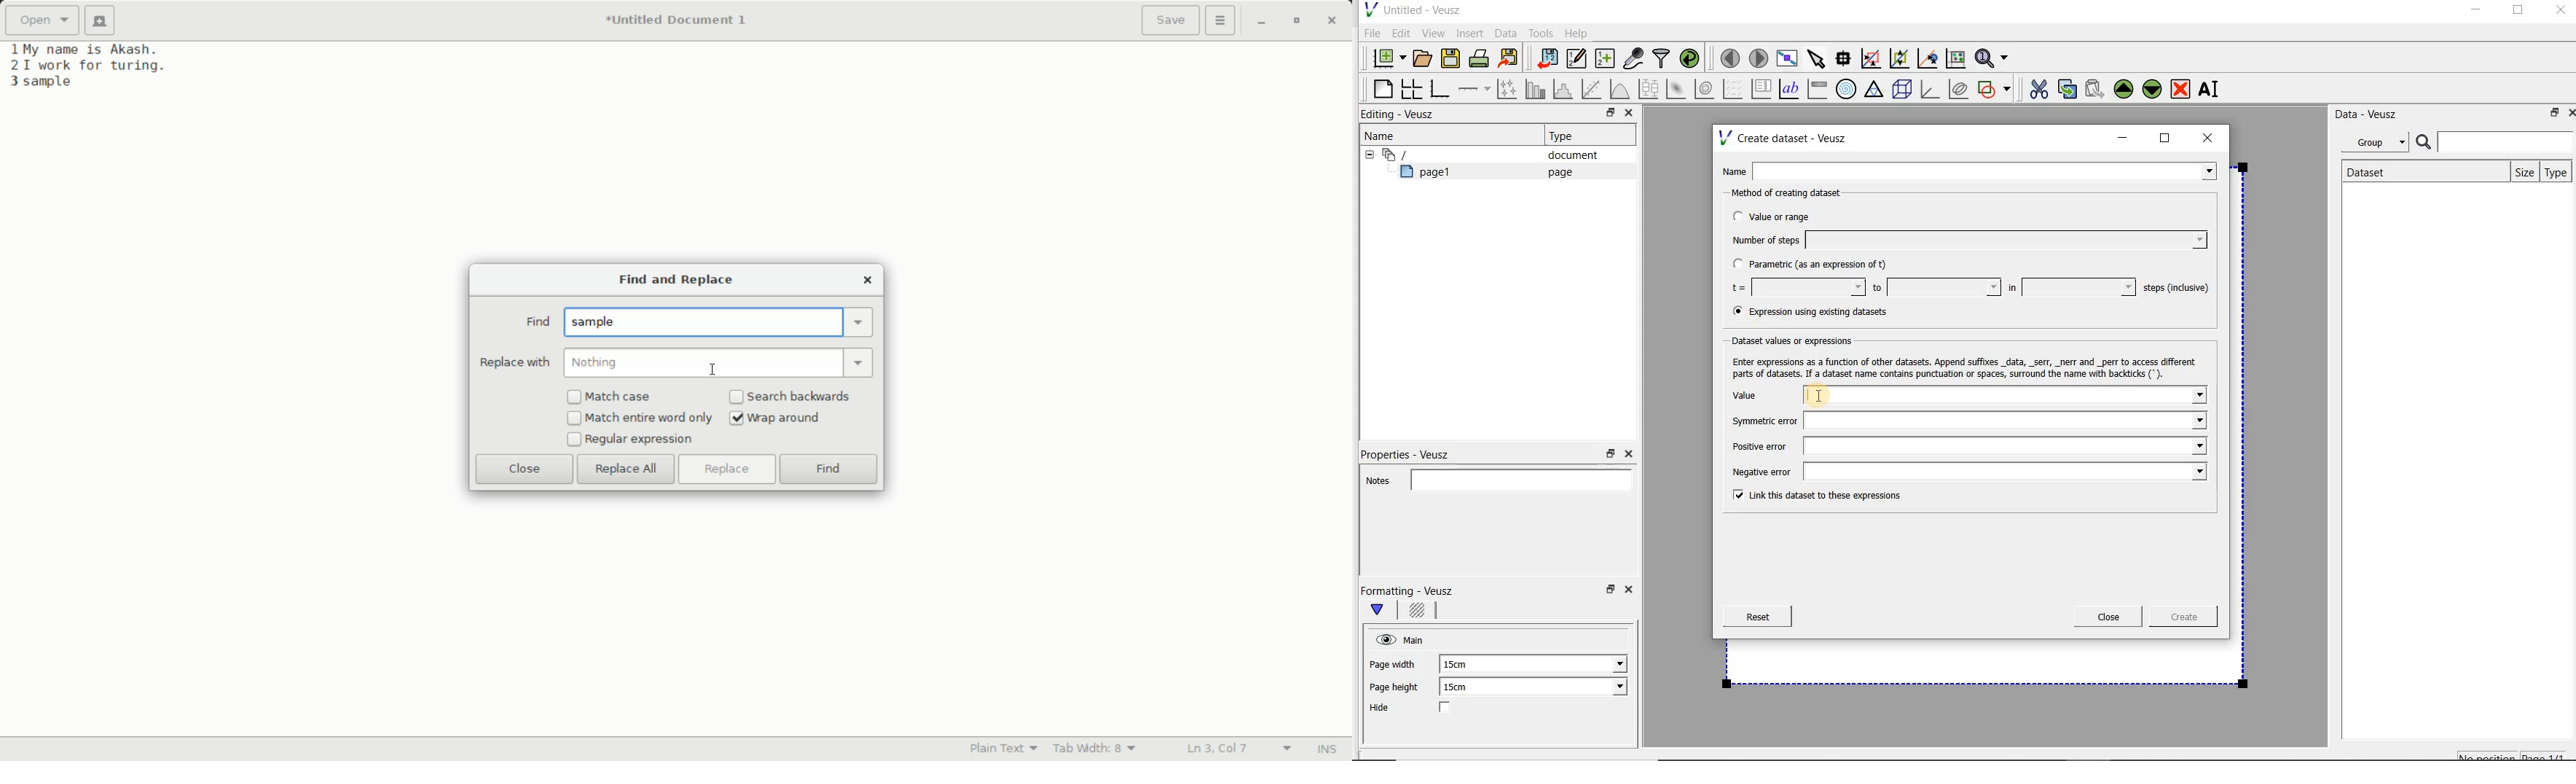 Image resolution: width=2576 pixels, height=784 pixels. I want to click on move to the previous page, so click(1731, 56).